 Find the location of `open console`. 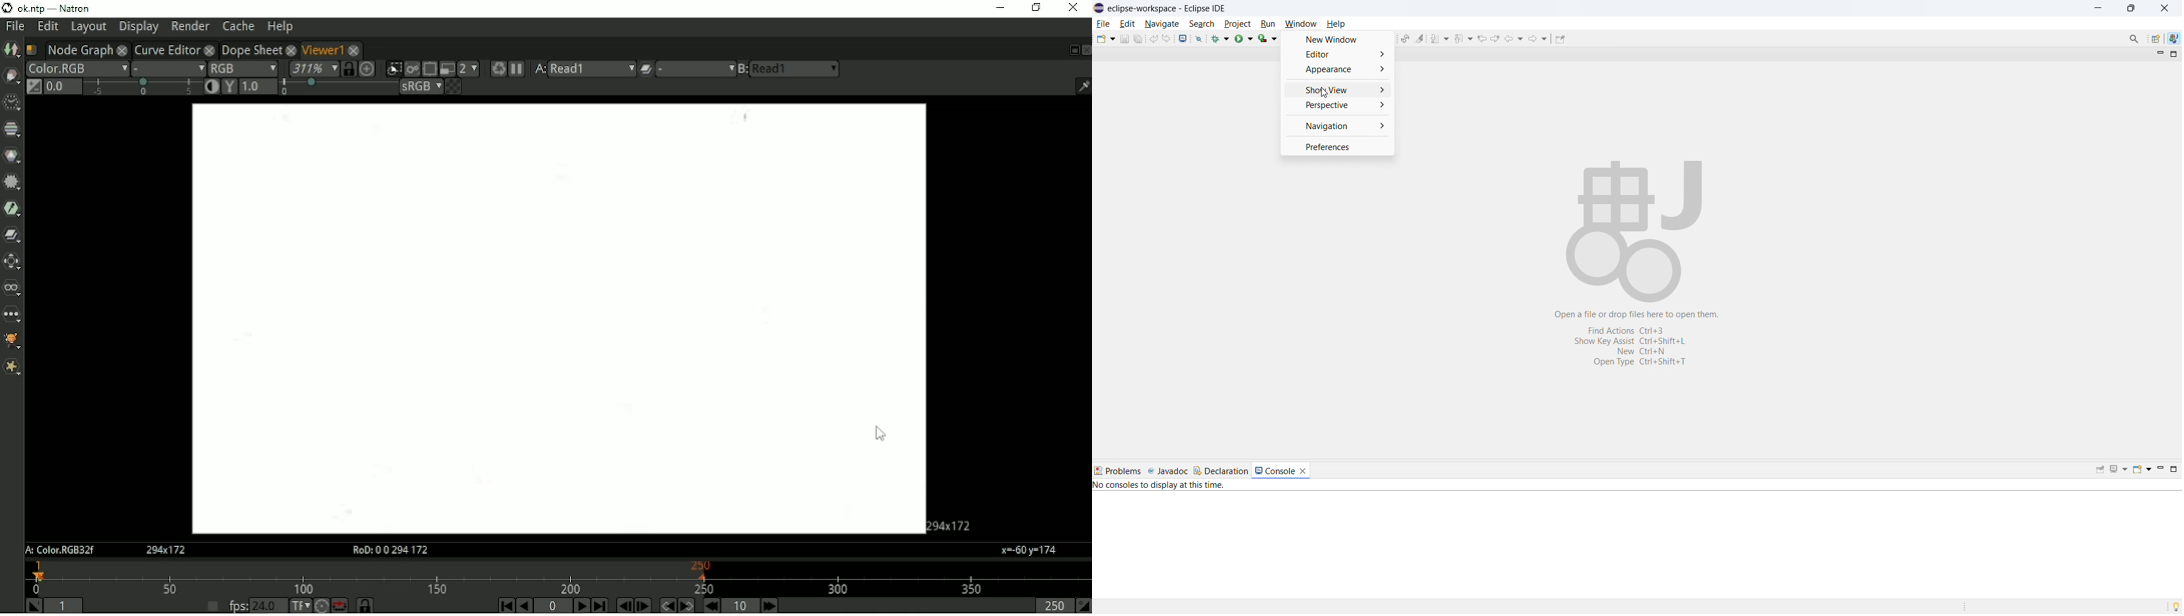

open console is located at coordinates (2141, 470).